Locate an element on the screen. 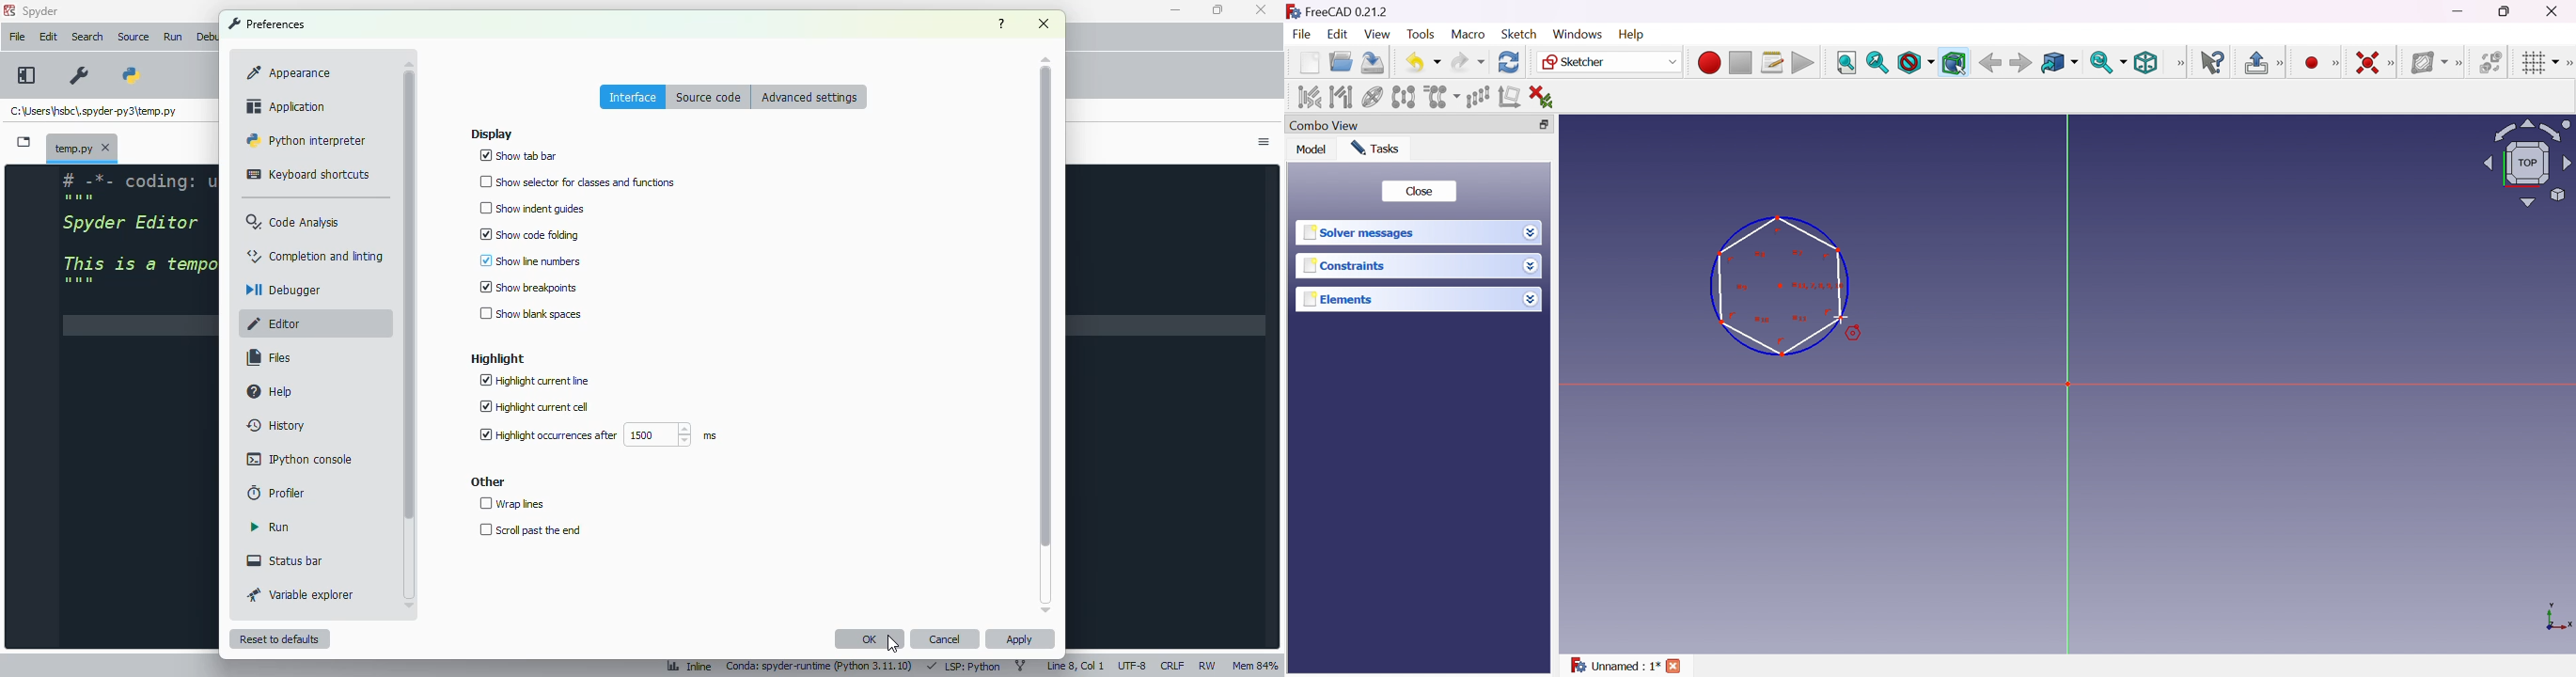 This screenshot has height=700, width=2576. highlight current cell is located at coordinates (533, 407).